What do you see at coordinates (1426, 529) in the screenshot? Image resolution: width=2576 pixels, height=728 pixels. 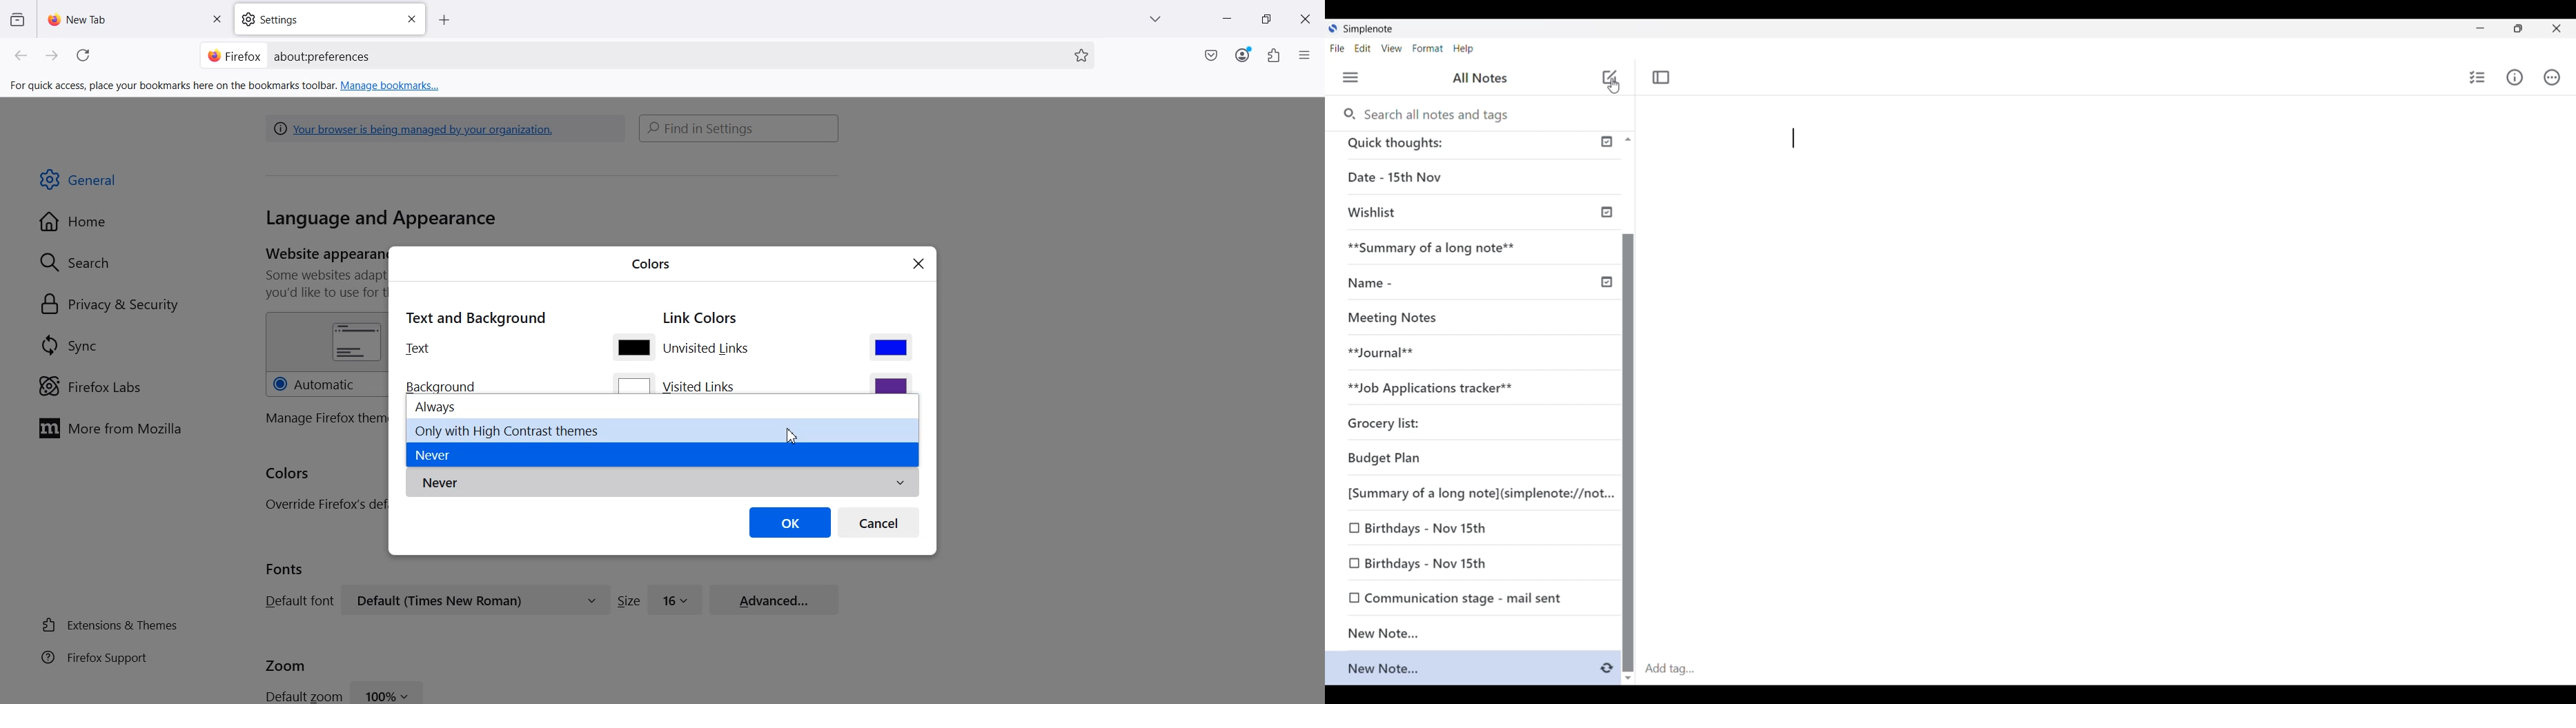 I see `O Birthdays - Nov 15th` at bounding box center [1426, 529].